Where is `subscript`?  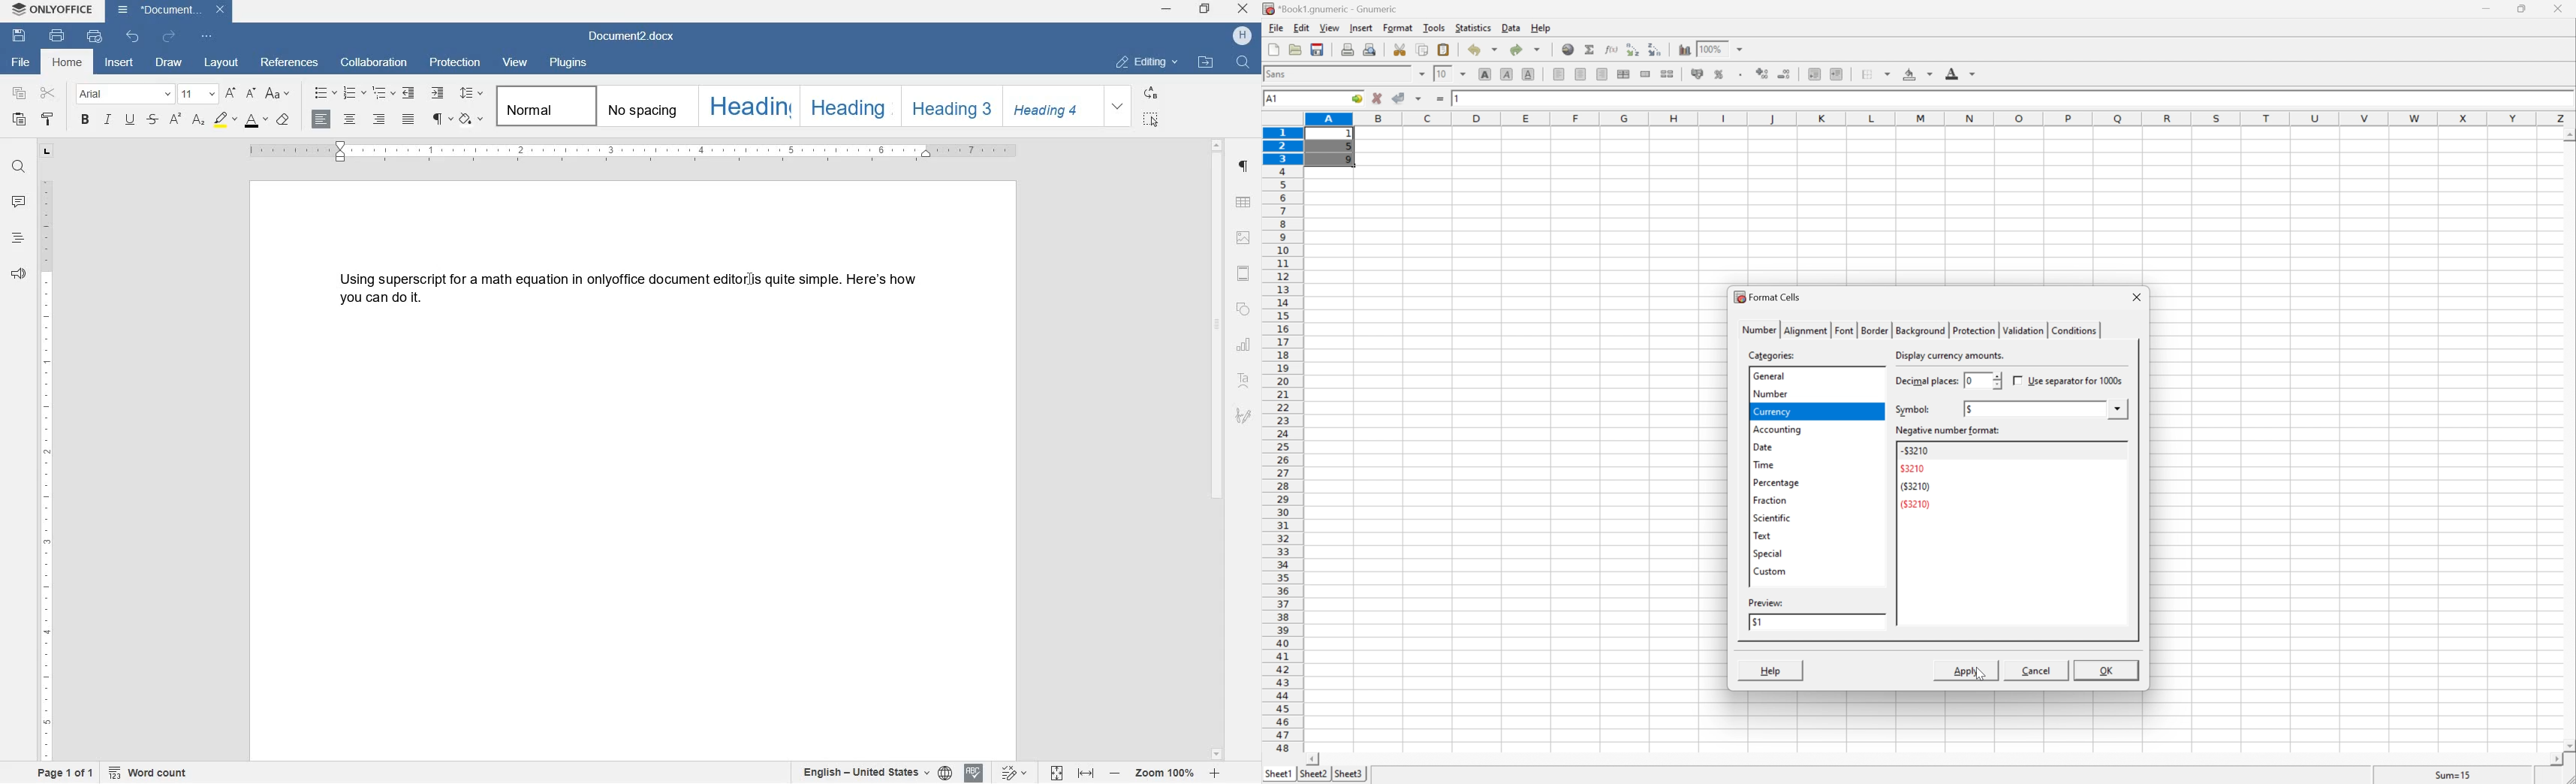 subscript is located at coordinates (197, 121).